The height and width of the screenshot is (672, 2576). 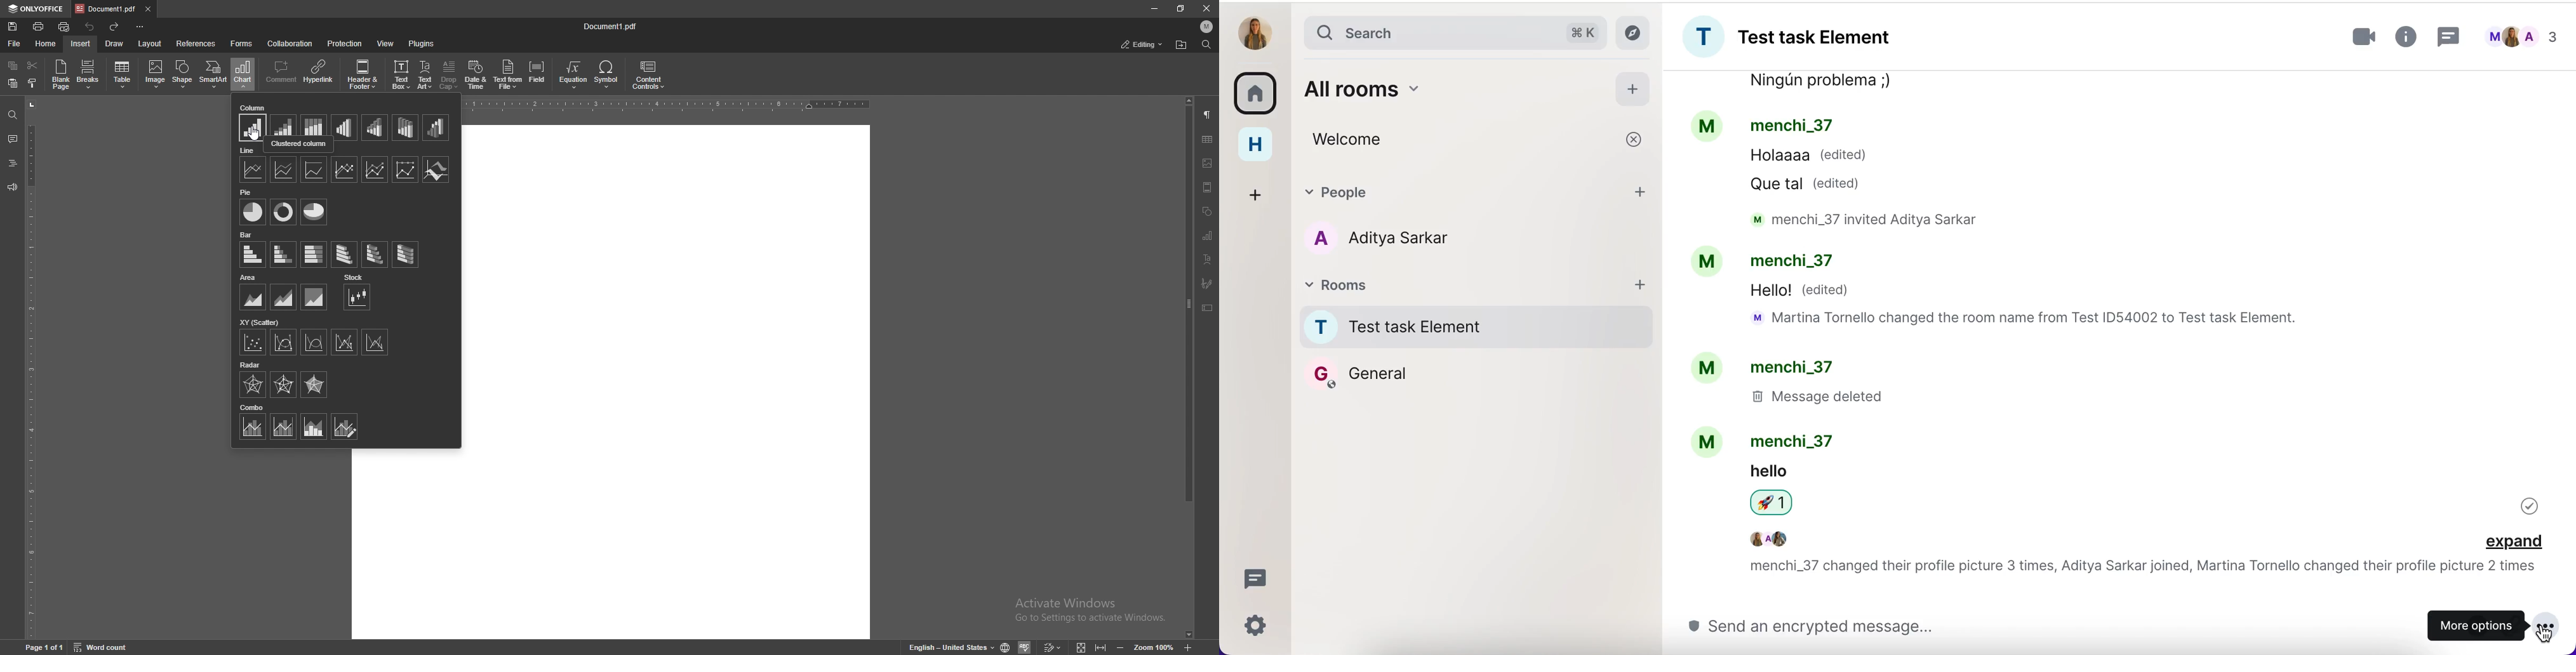 What do you see at coordinates (1053, 647) in the screenshot?
I see `Edit` at bounding box center [1053, 647].